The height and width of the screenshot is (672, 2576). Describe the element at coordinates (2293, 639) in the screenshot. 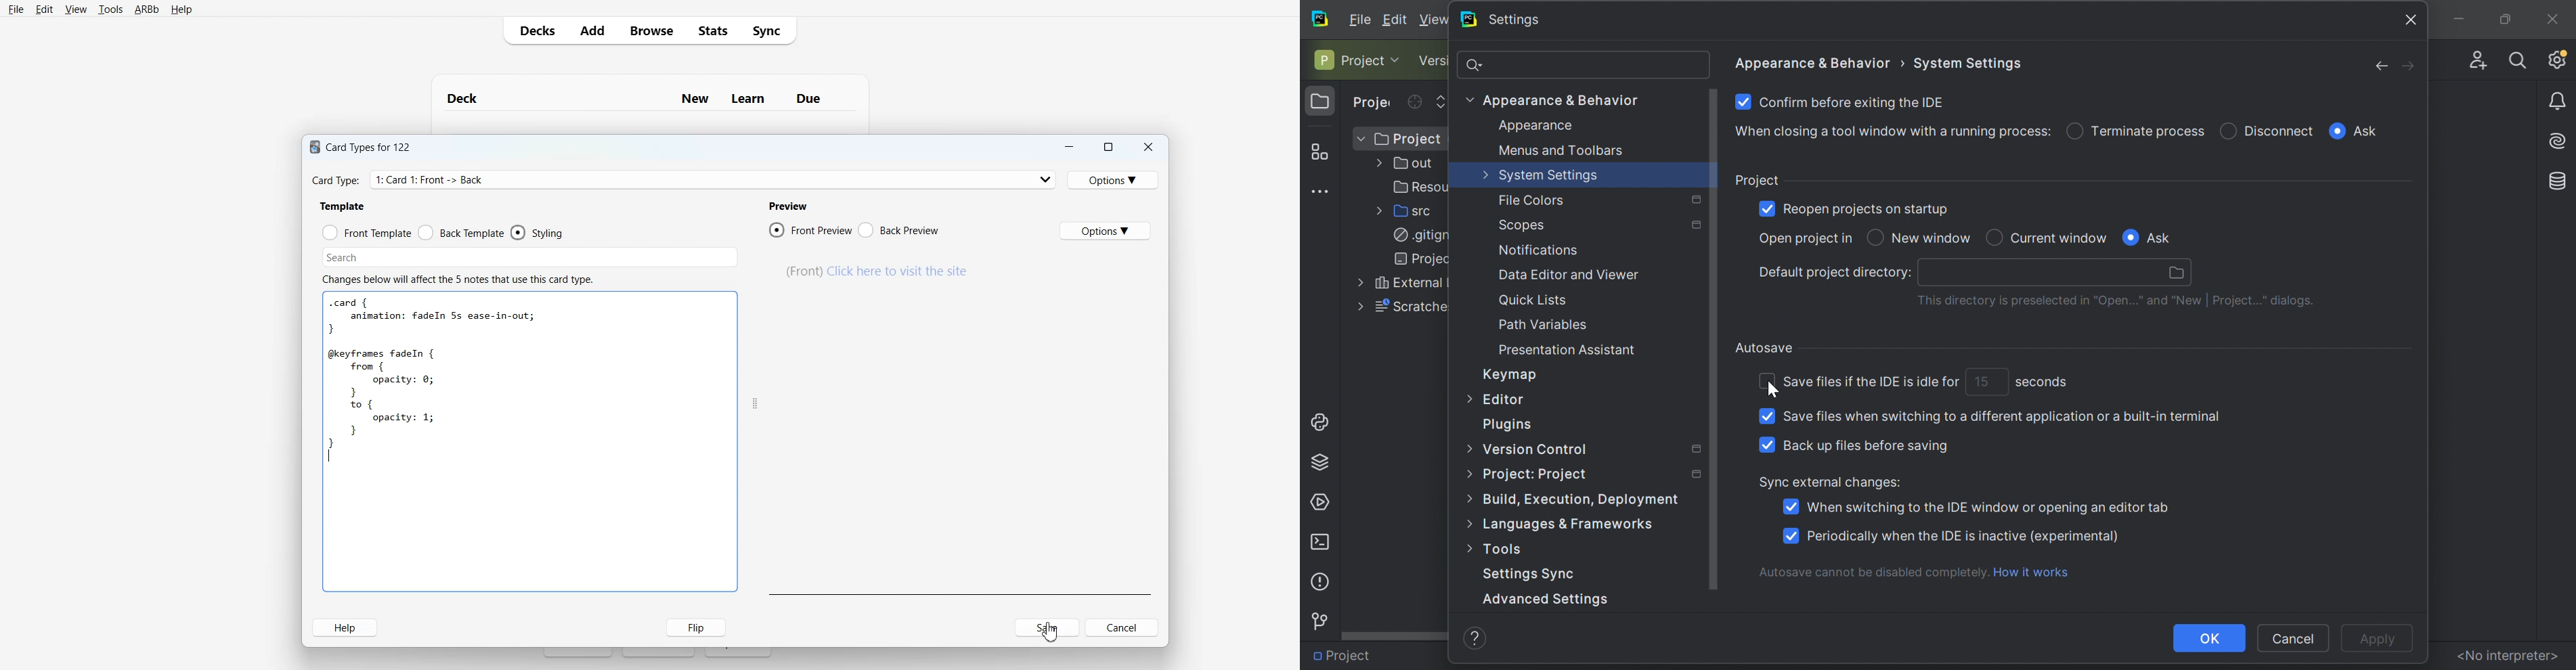

I see `Cancel` at that location.